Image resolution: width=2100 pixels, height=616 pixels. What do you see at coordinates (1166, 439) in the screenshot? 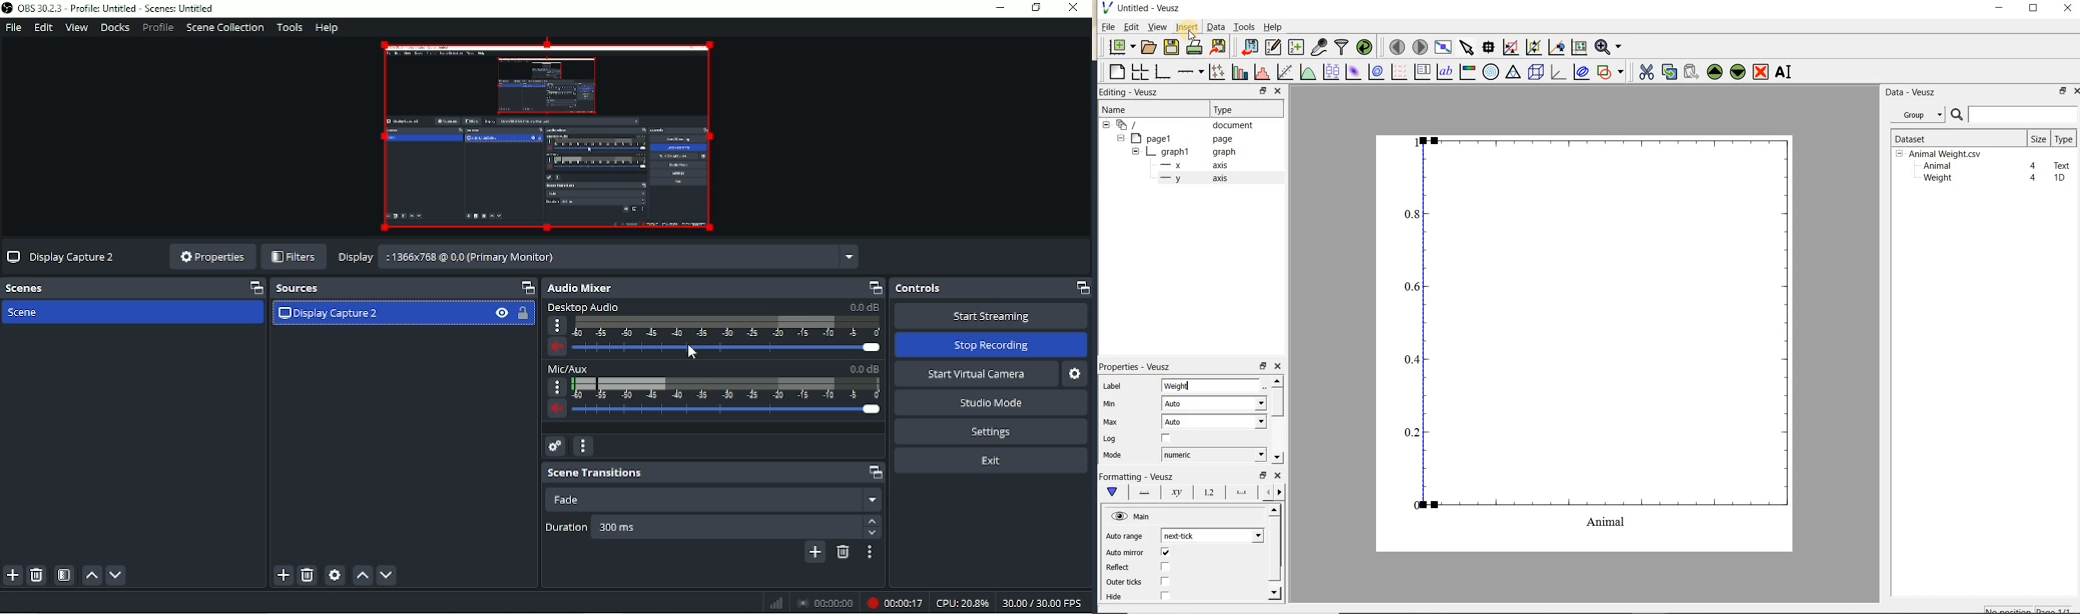
I see `check/uncheck` at bounding box center [1166, 439].